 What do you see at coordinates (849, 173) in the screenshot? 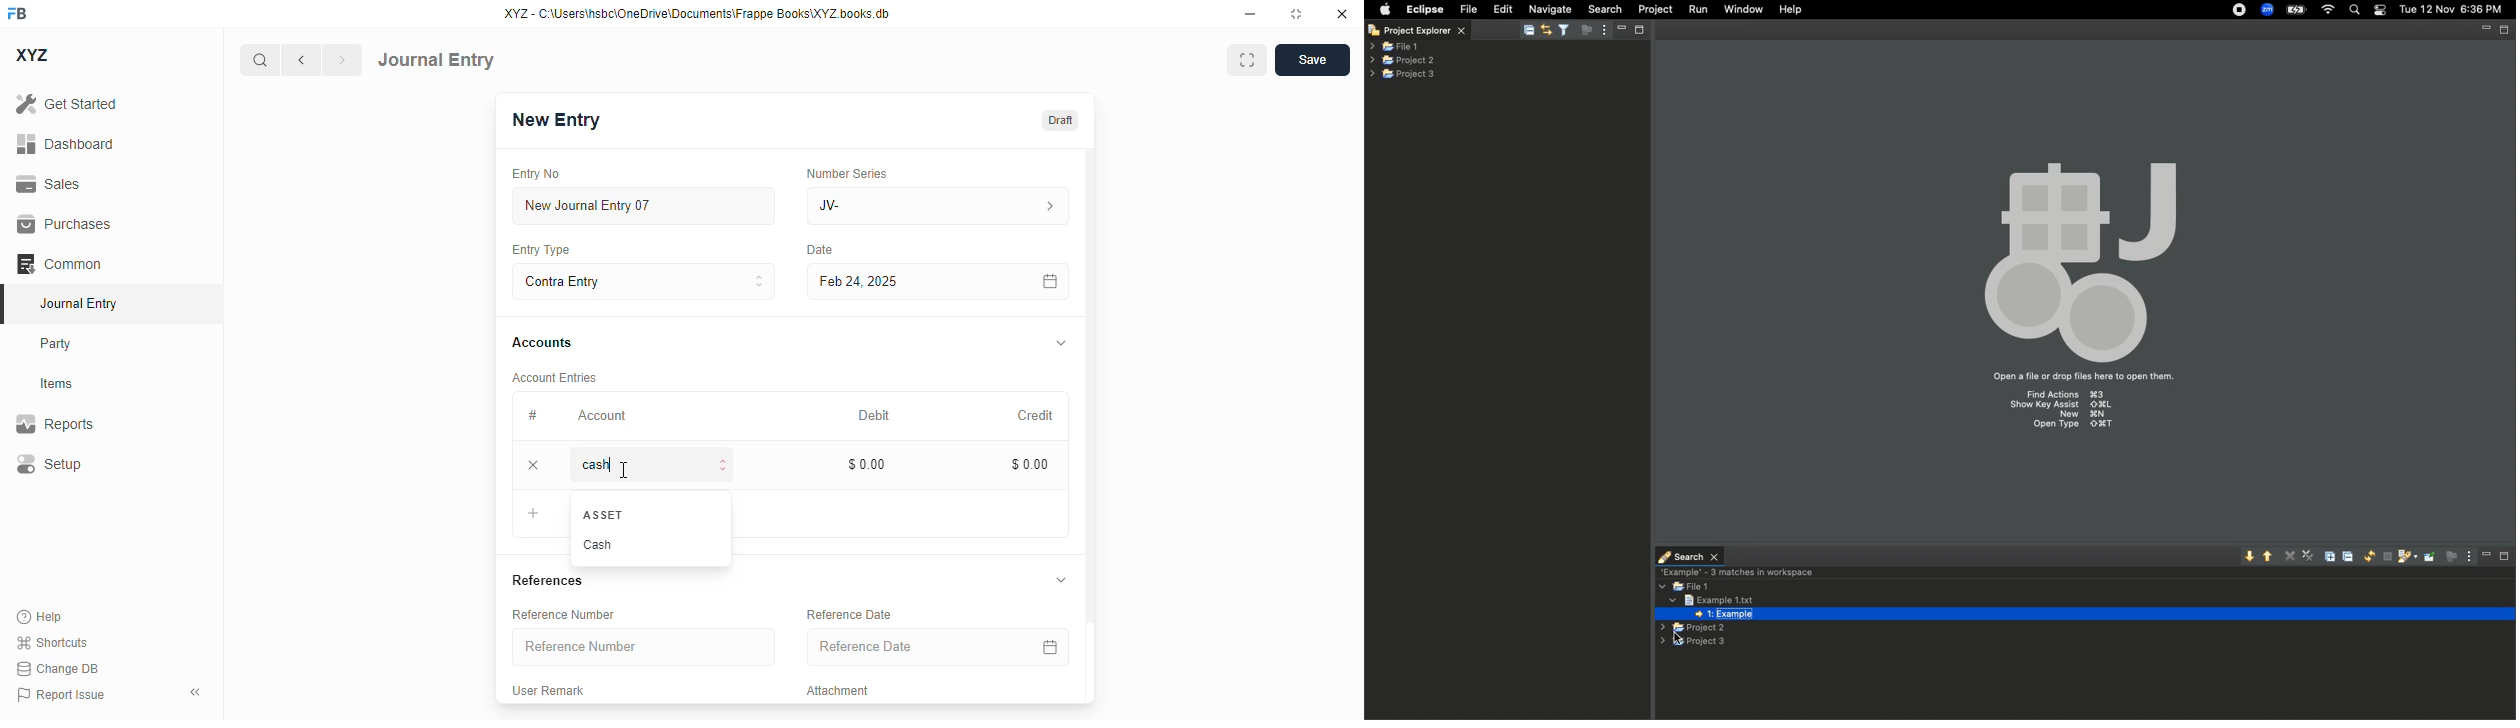
I see `number series` at bounding box center [849, 173].